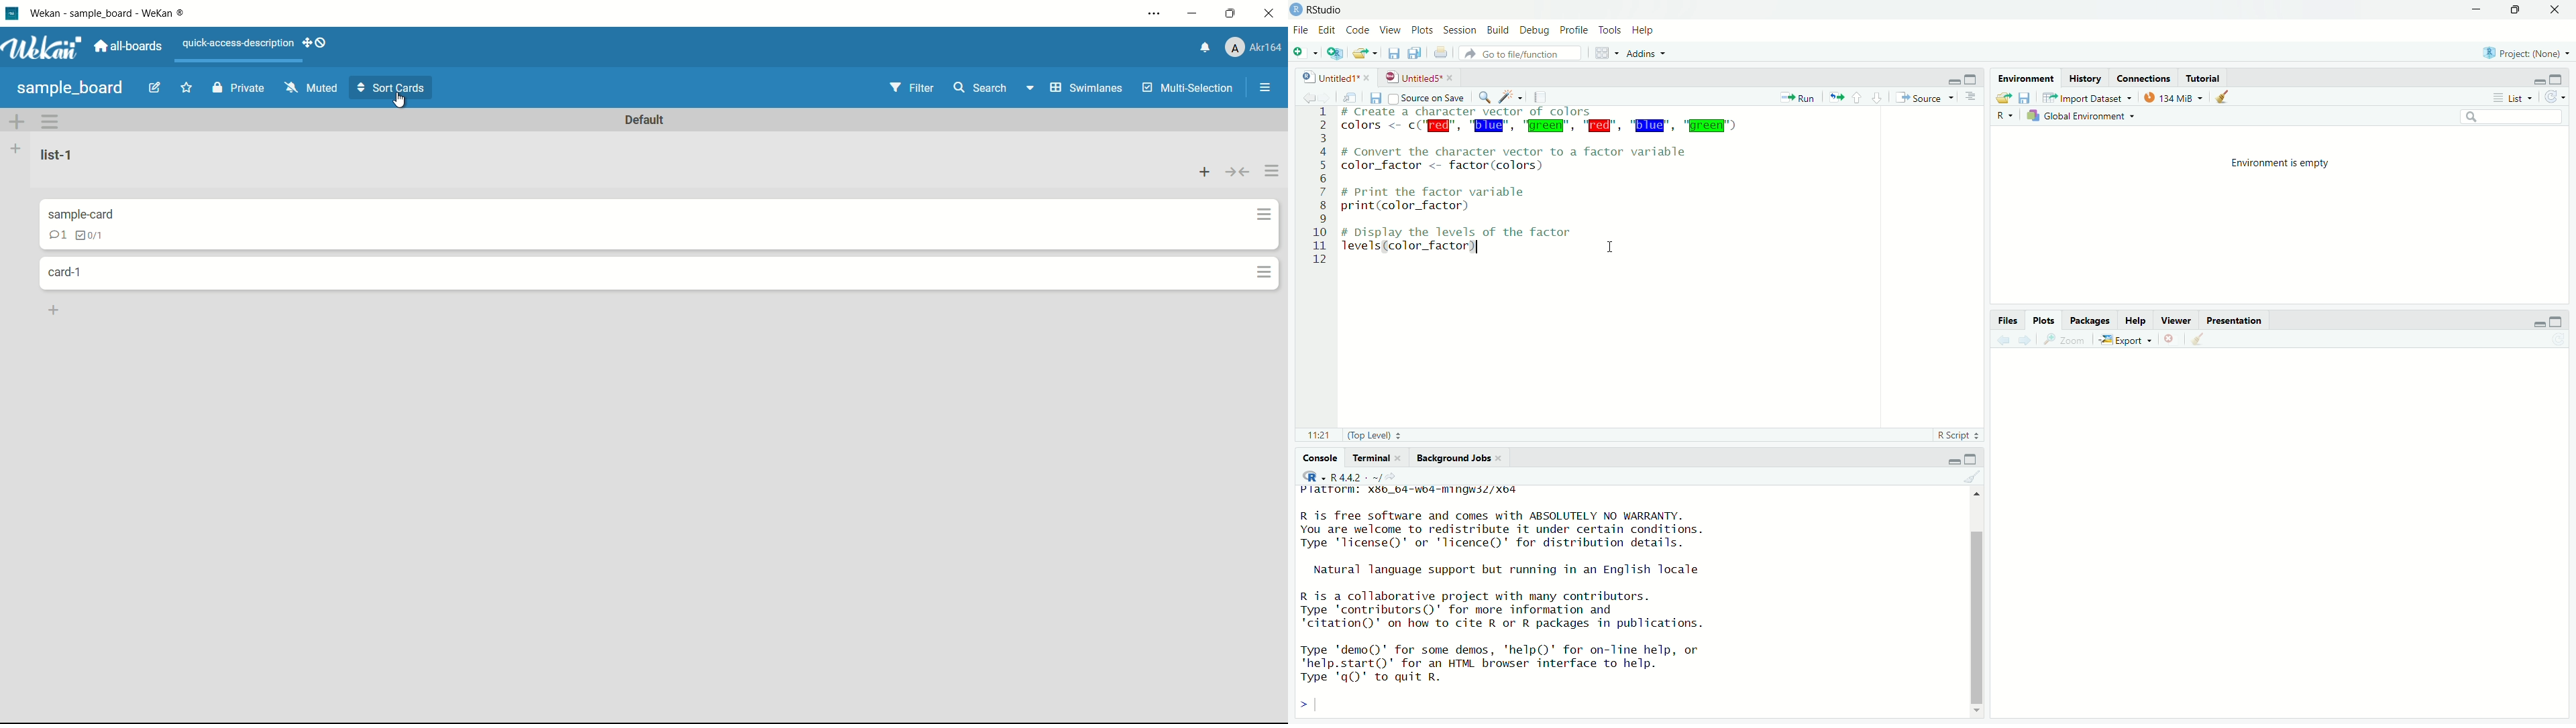 The width and height of the screenshot is (2576, 728). I want to click on clear console, so click(1972, 477).